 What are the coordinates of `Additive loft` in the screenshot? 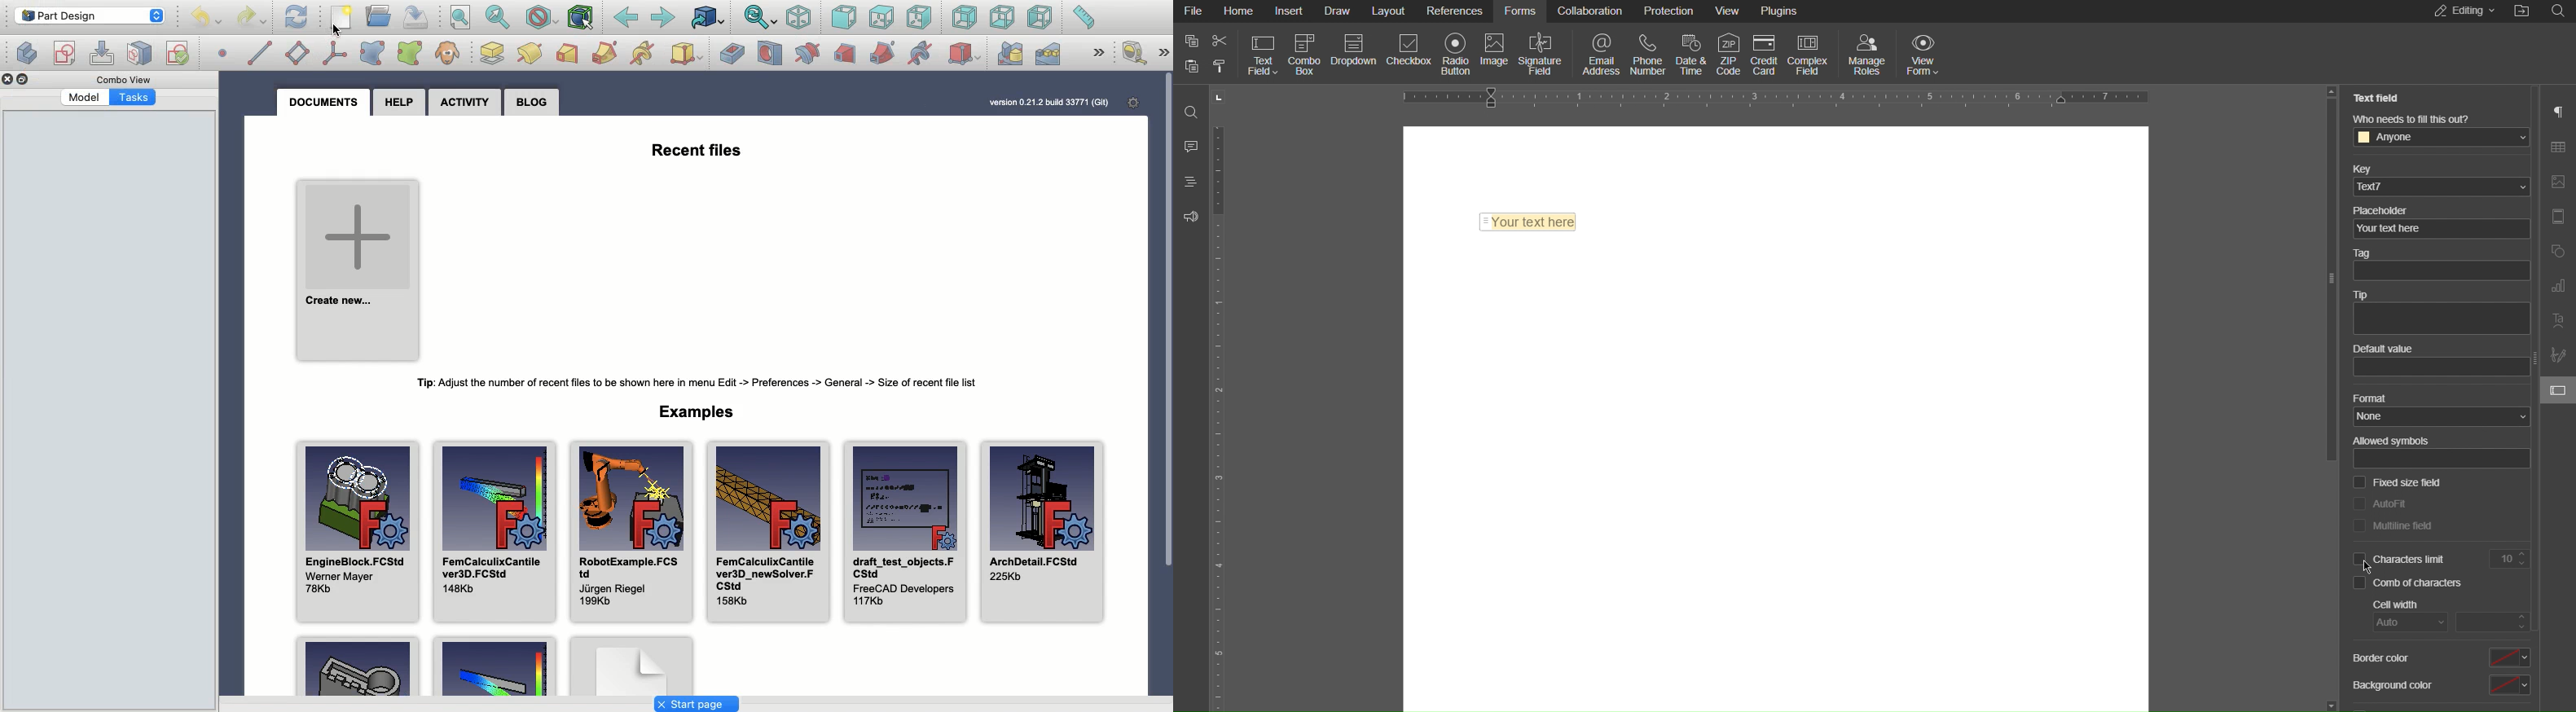 It's located at (567, 55).